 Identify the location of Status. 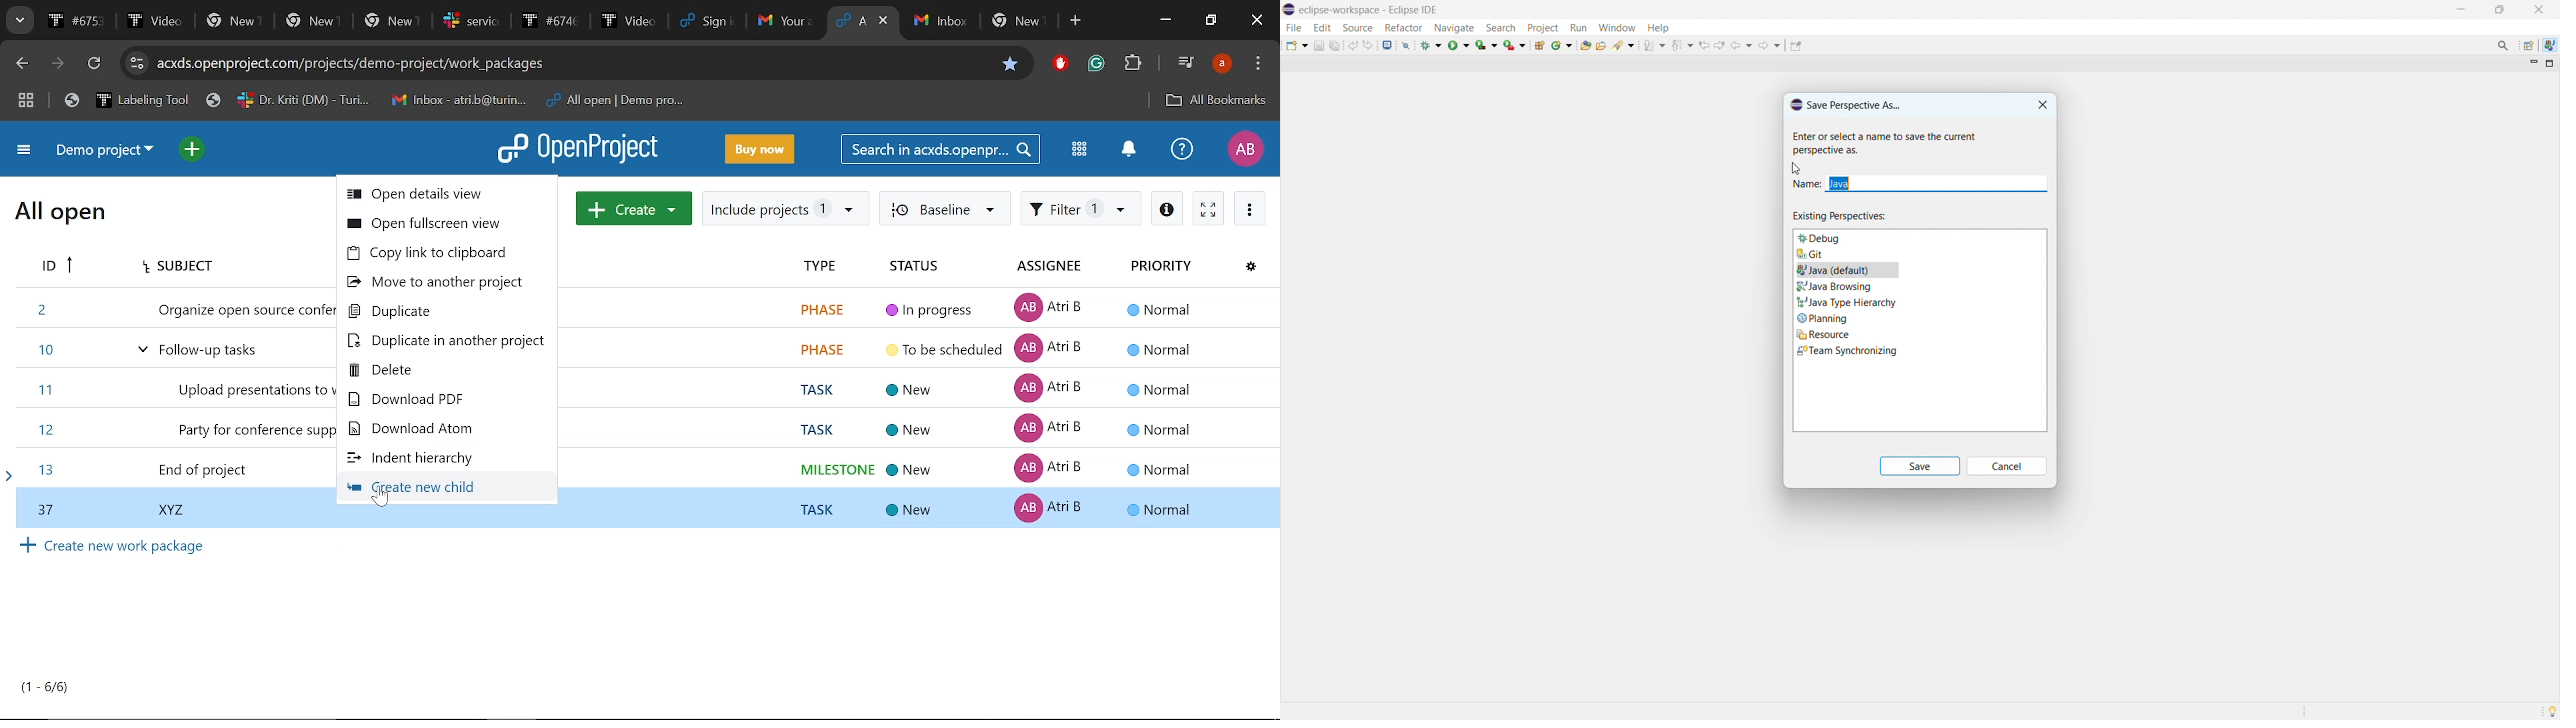
(921, 267).